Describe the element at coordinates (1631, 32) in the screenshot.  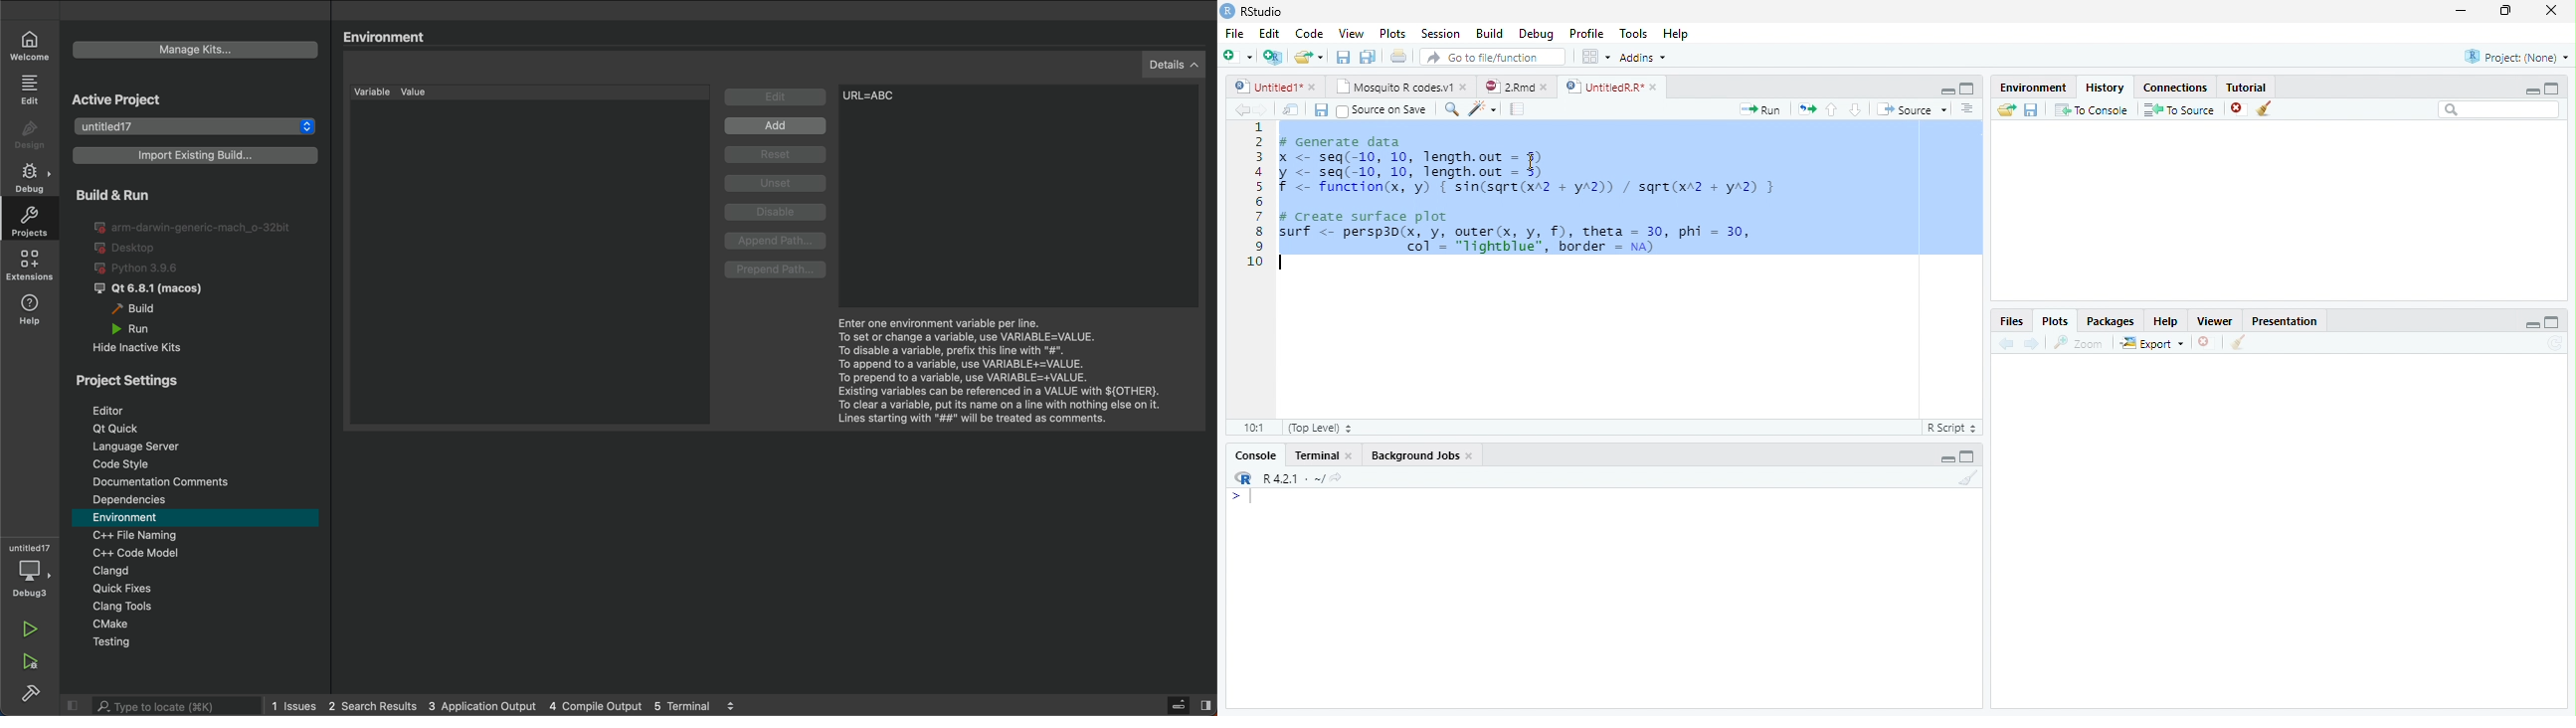
I see `Tools` at that location.